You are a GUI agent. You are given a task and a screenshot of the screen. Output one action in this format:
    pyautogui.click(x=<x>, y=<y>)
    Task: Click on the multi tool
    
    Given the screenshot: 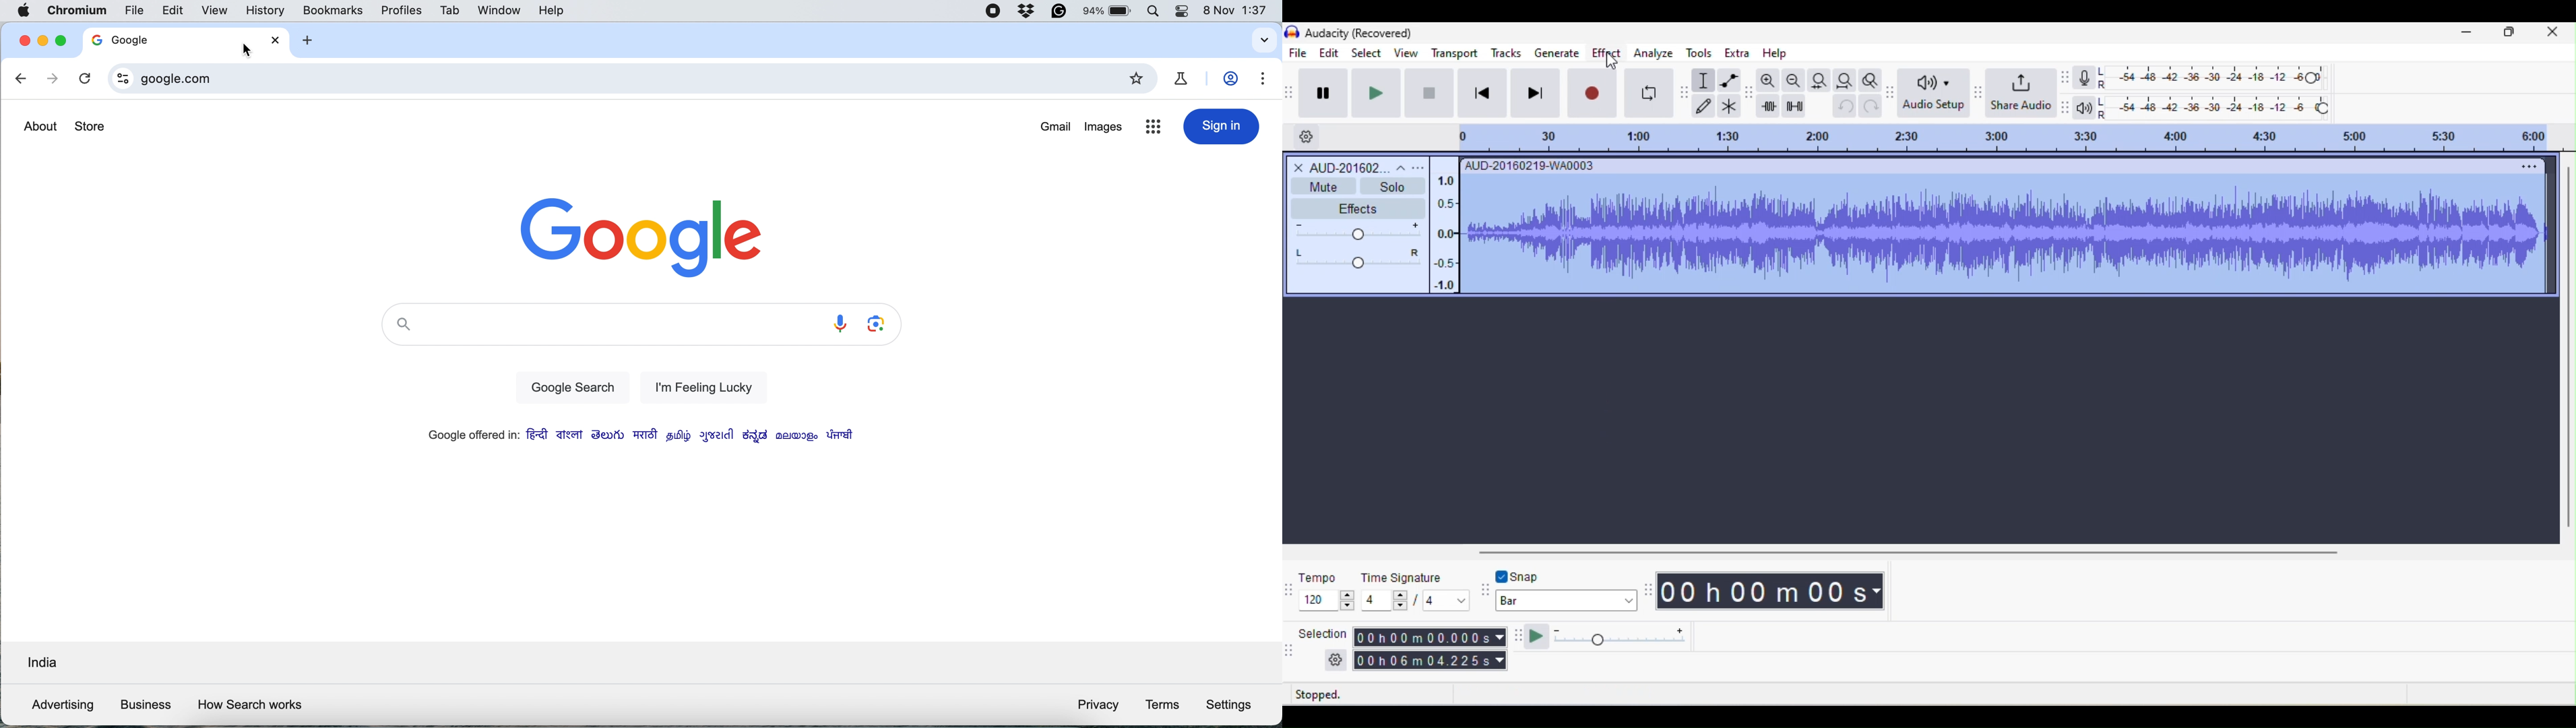 What is the action you would take?
    pyautogui.click(x=1729, y=106)
    